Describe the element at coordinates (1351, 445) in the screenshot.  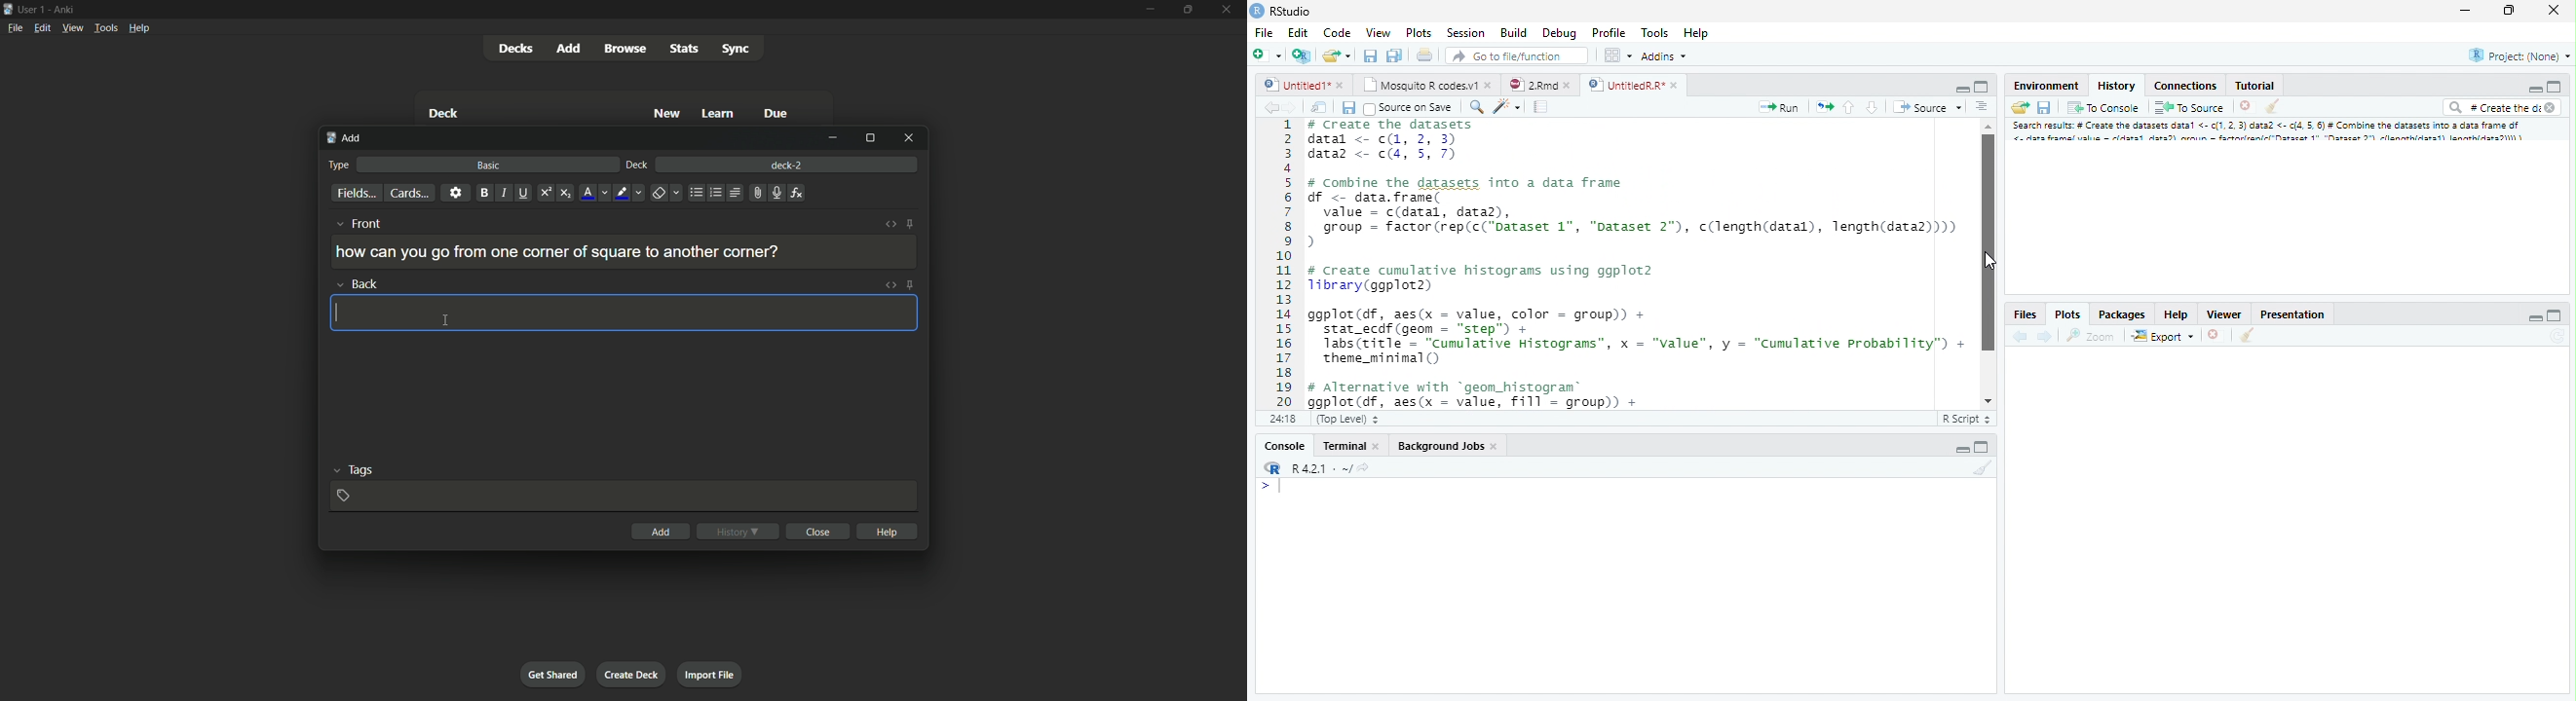
I see `Terminal` at that location.